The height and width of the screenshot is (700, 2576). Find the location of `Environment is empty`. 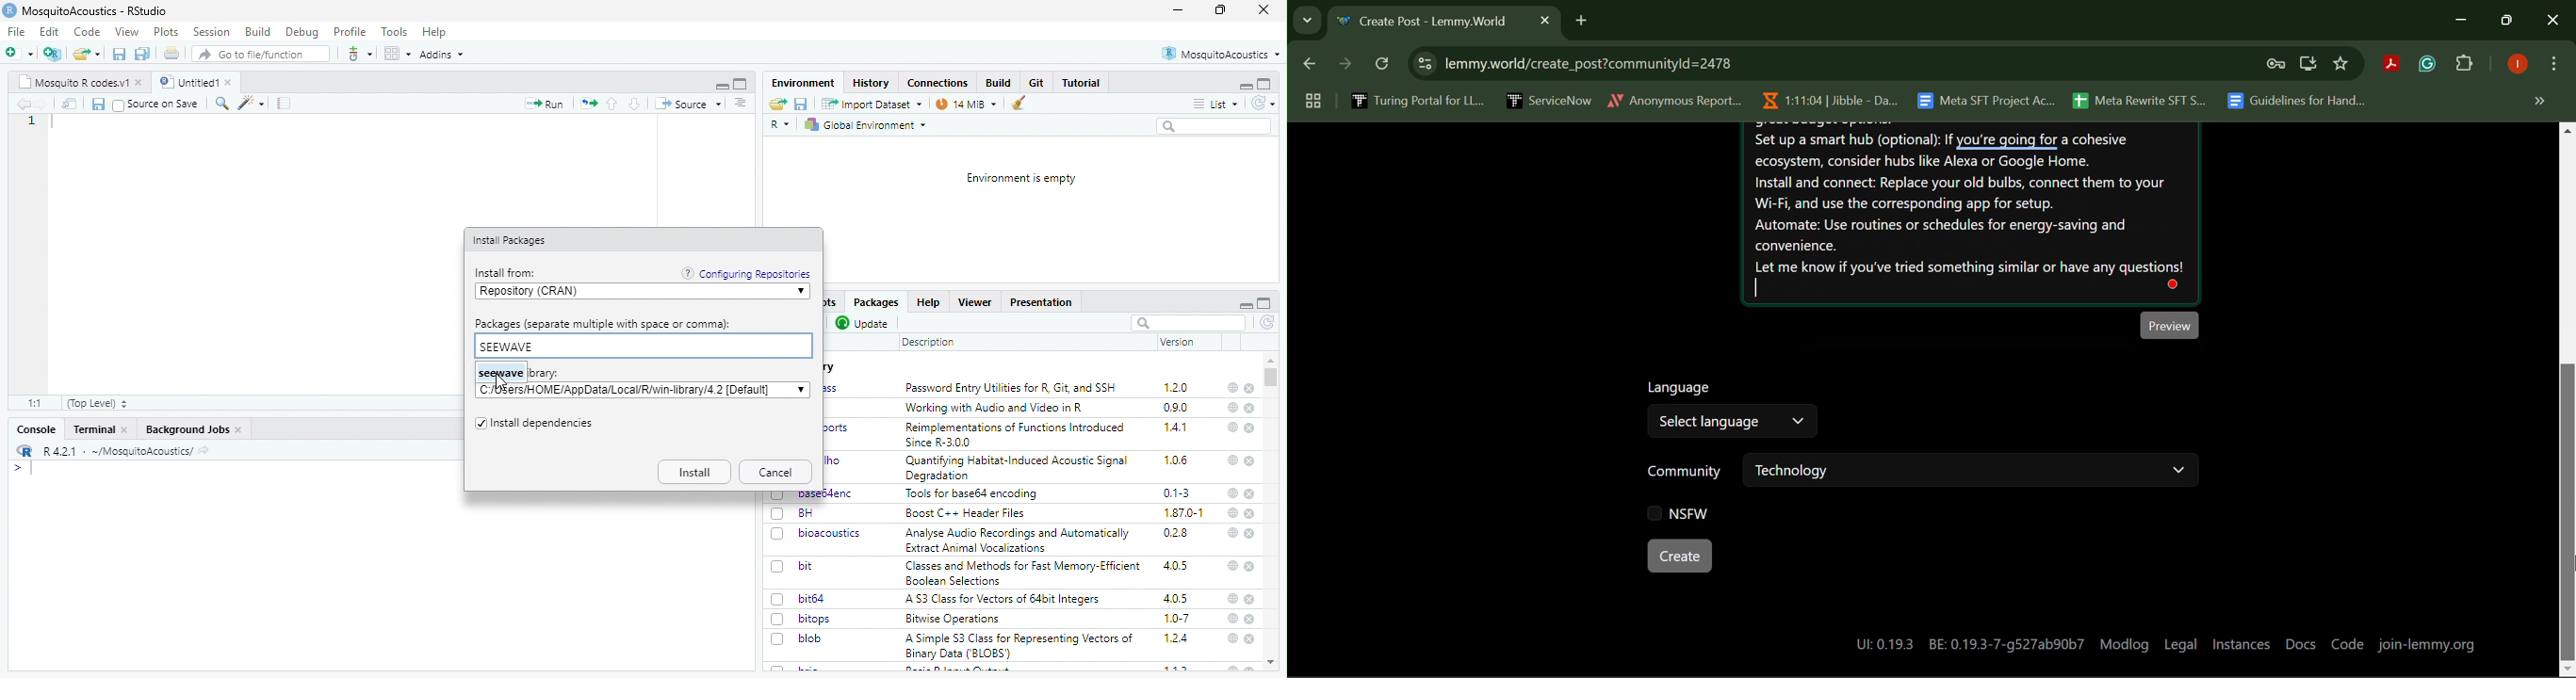

Environment is empty is located at coordinates (1022, 179).